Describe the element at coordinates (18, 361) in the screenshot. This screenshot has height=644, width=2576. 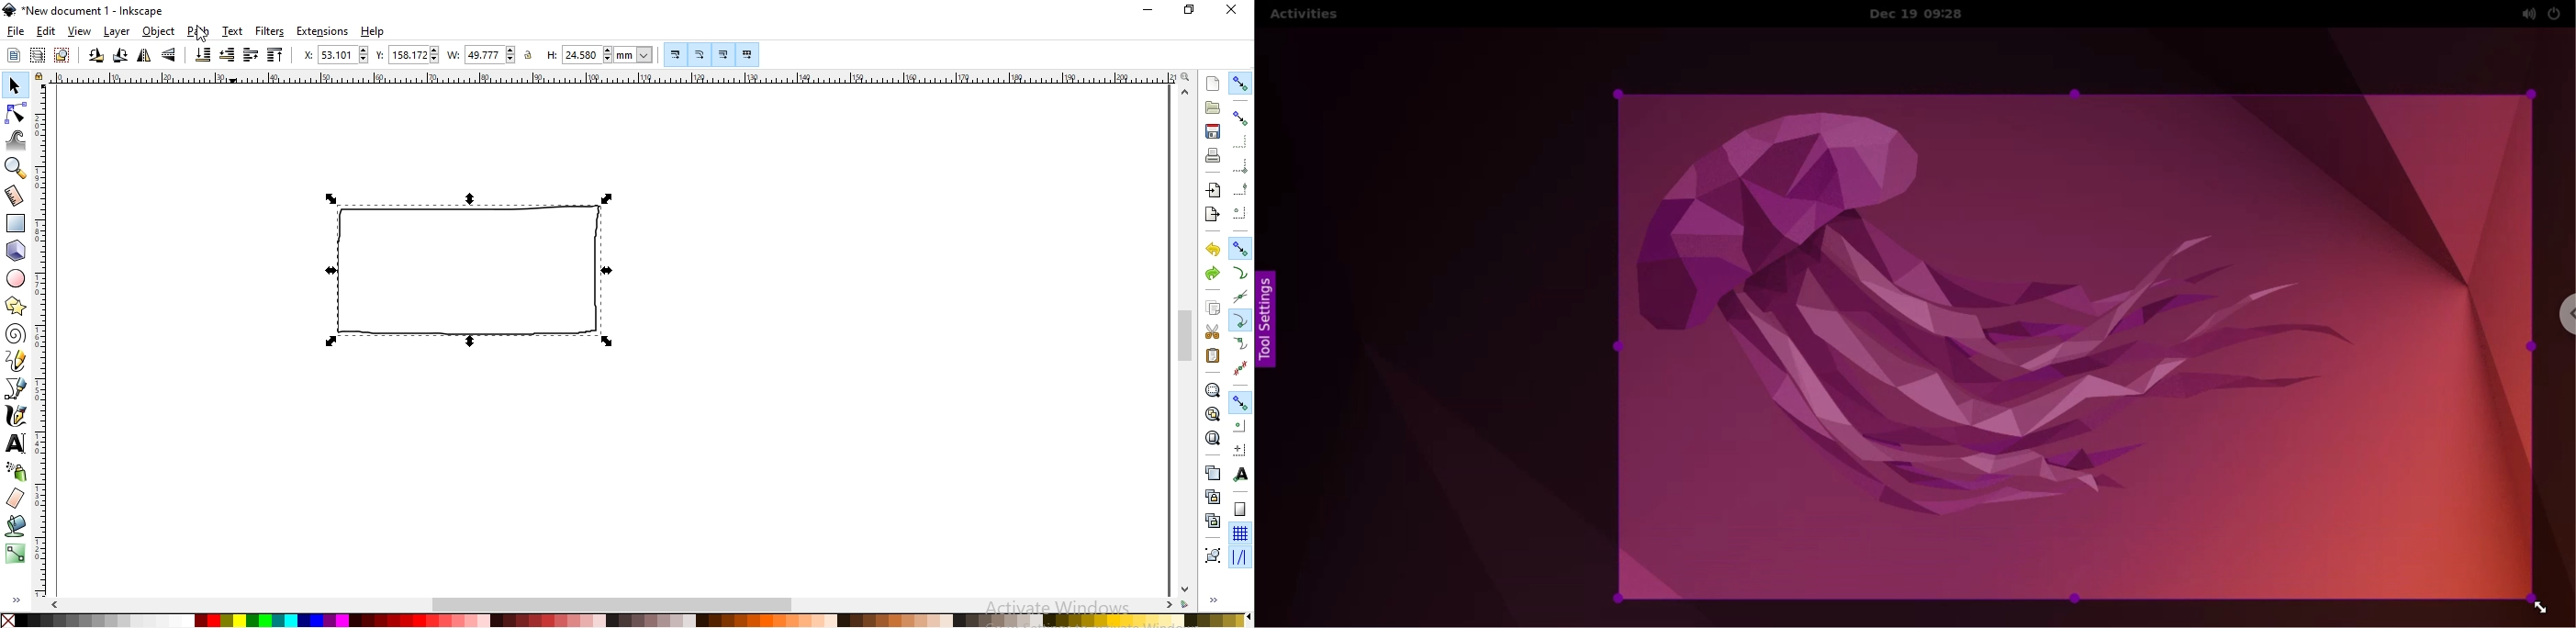
I see `draw freehand lines` at that location.